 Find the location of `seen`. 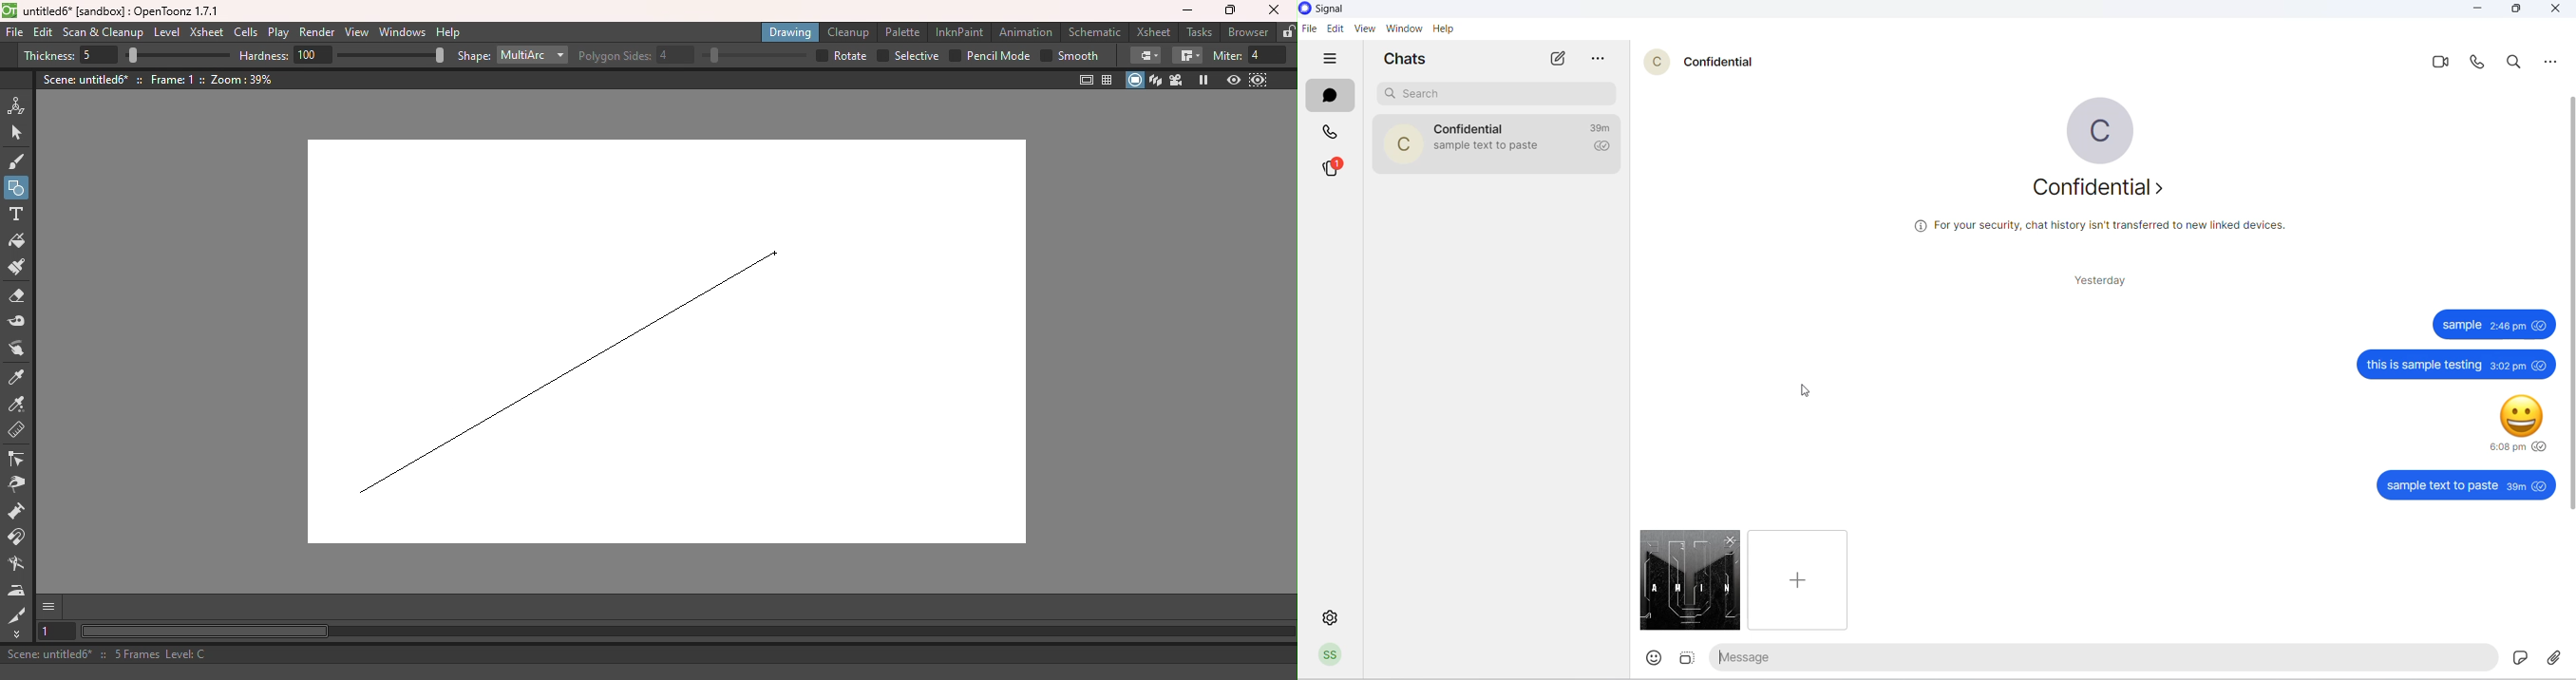

seen is located at coordinates (2542, 367).